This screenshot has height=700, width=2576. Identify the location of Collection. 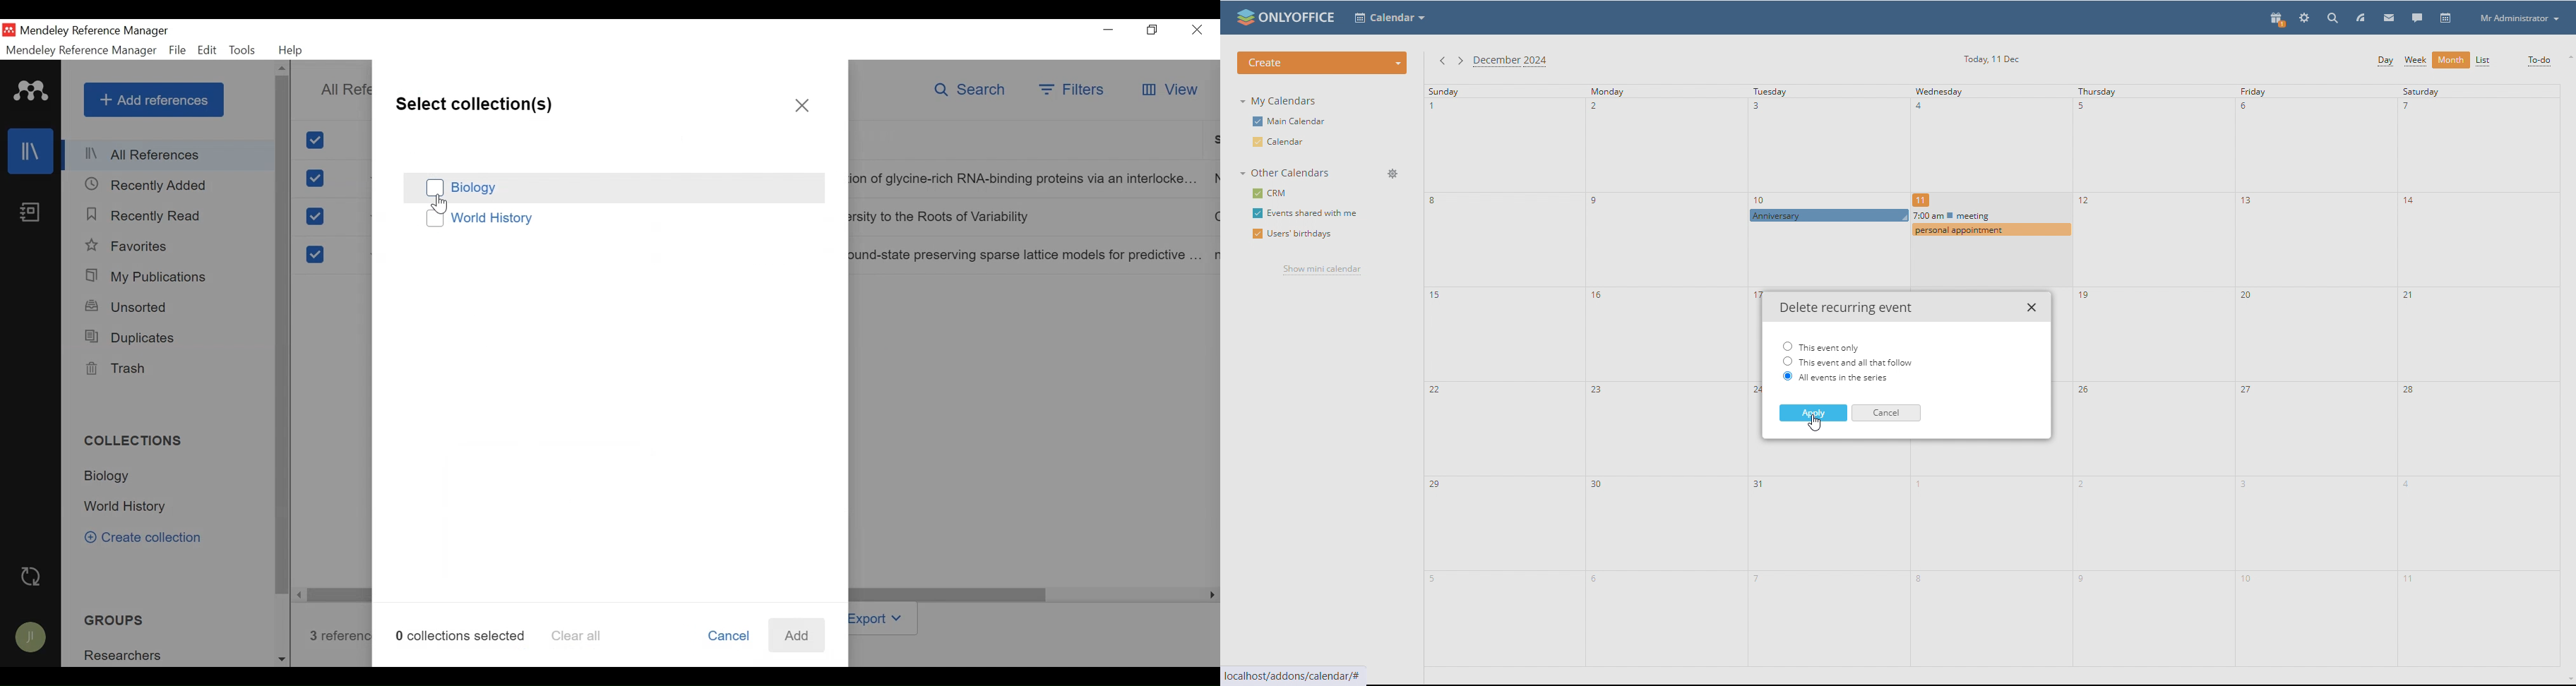
(129, 508).